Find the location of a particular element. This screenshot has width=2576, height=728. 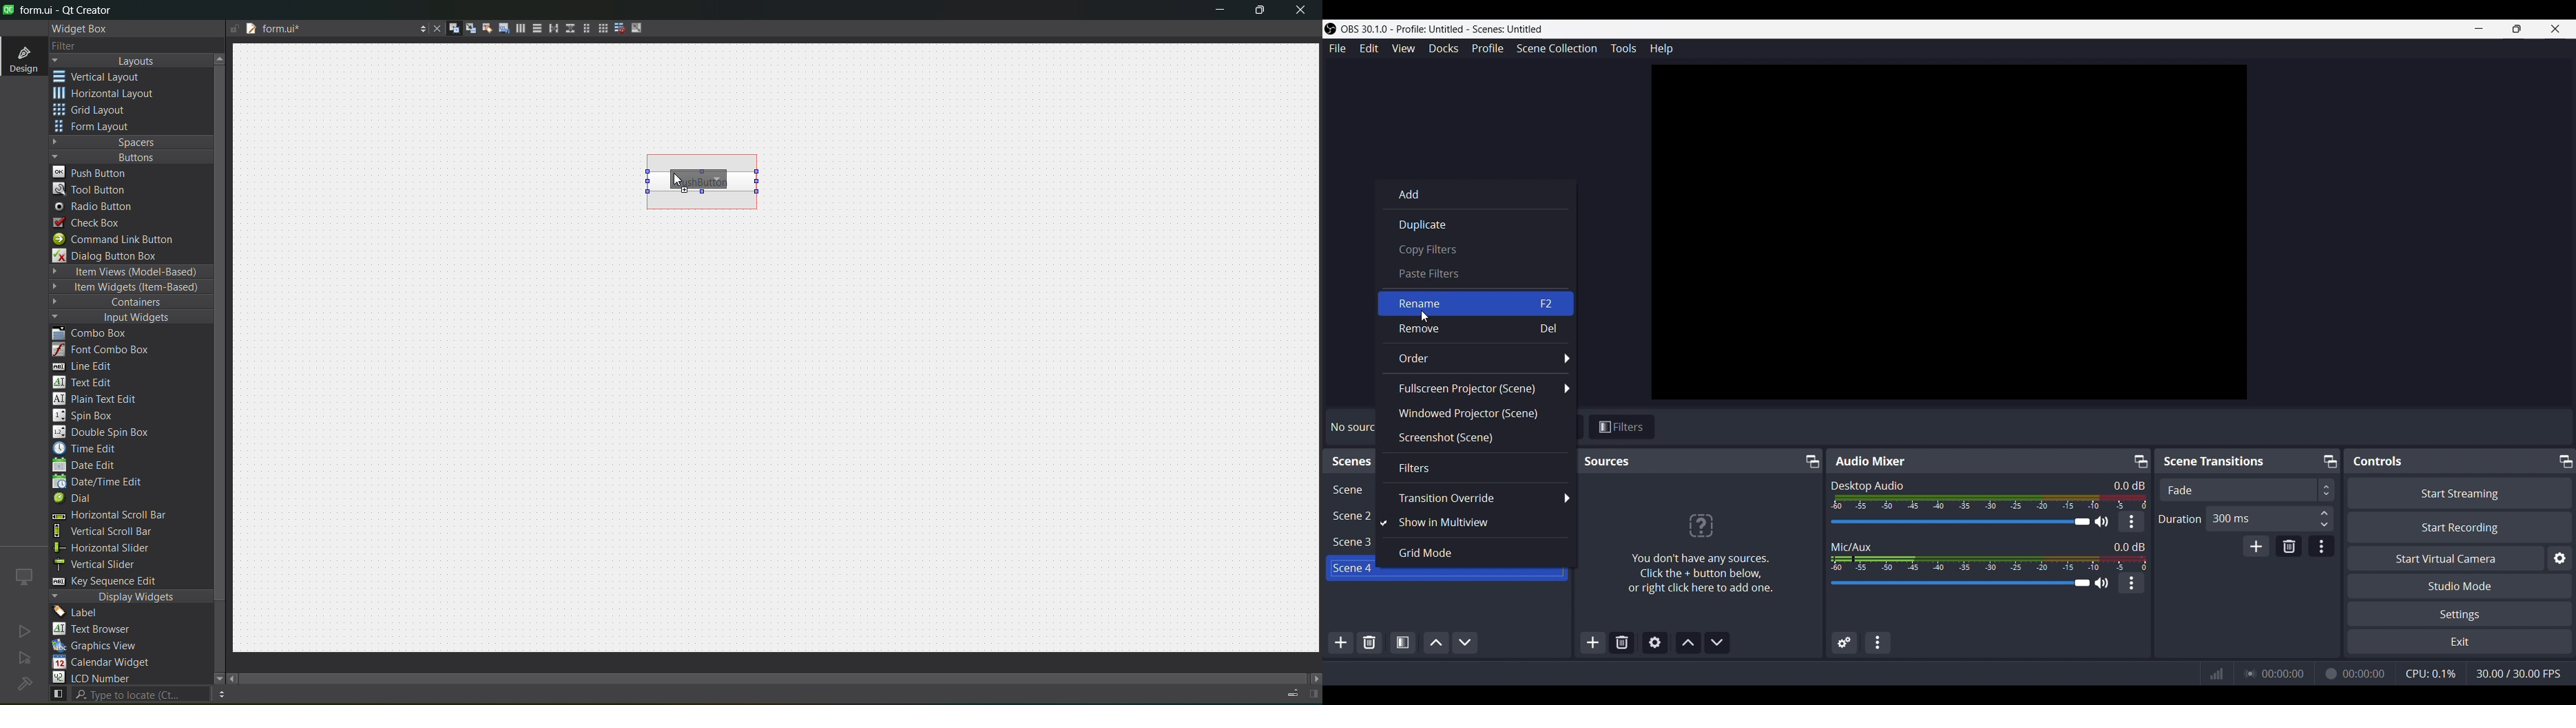

 Undock/Pop-out icon is located at coordinates (2329, 460).